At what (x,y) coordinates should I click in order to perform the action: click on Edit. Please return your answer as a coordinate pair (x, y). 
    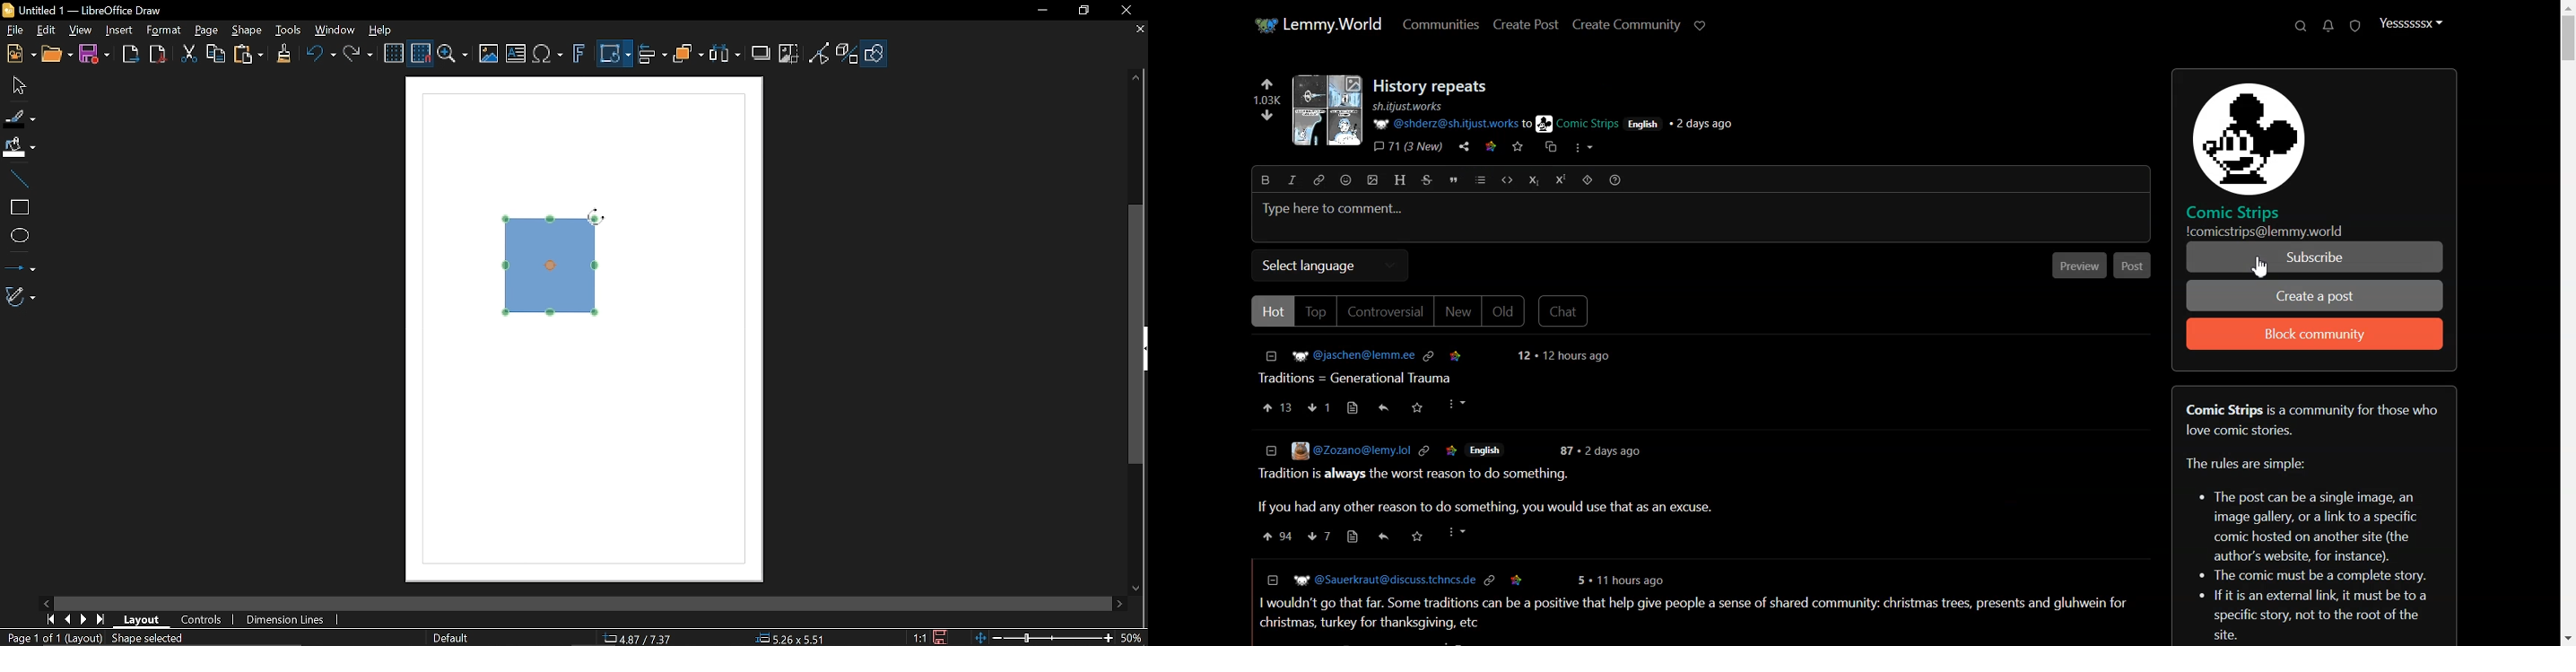
    Looking at the image, I should click on (45, 31).